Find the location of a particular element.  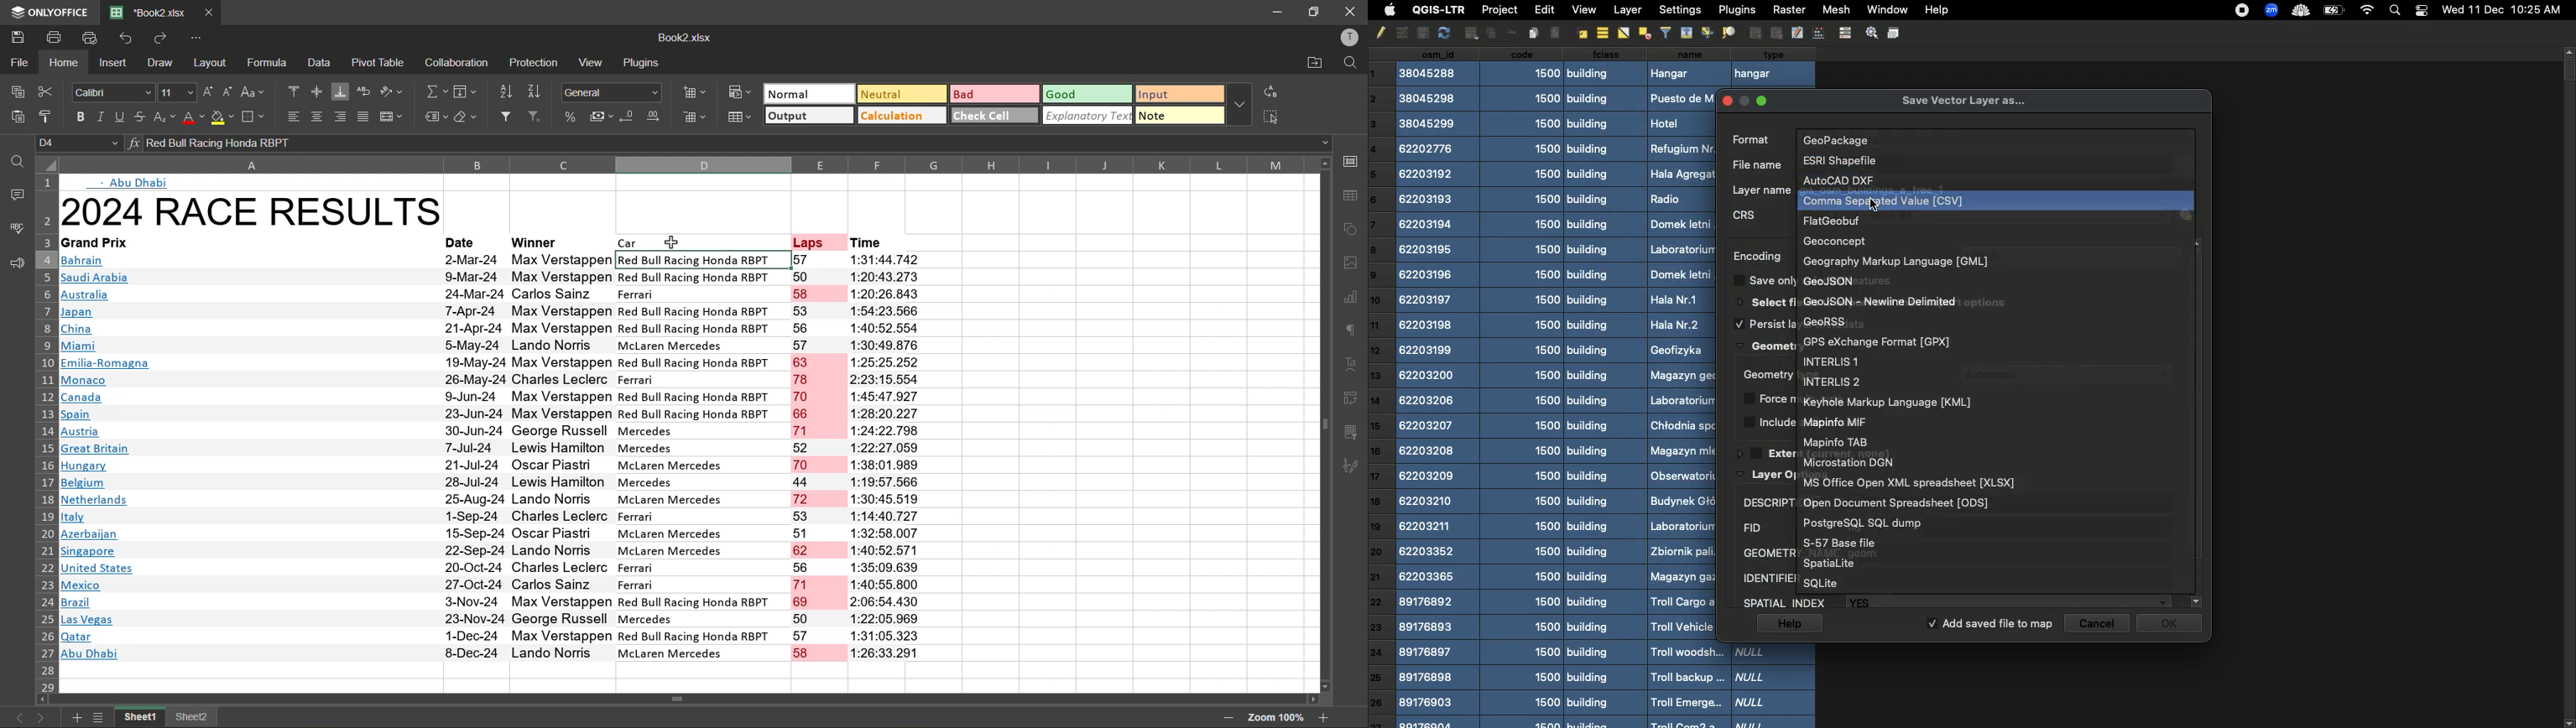

Project is located at coordinates (1499, 11).